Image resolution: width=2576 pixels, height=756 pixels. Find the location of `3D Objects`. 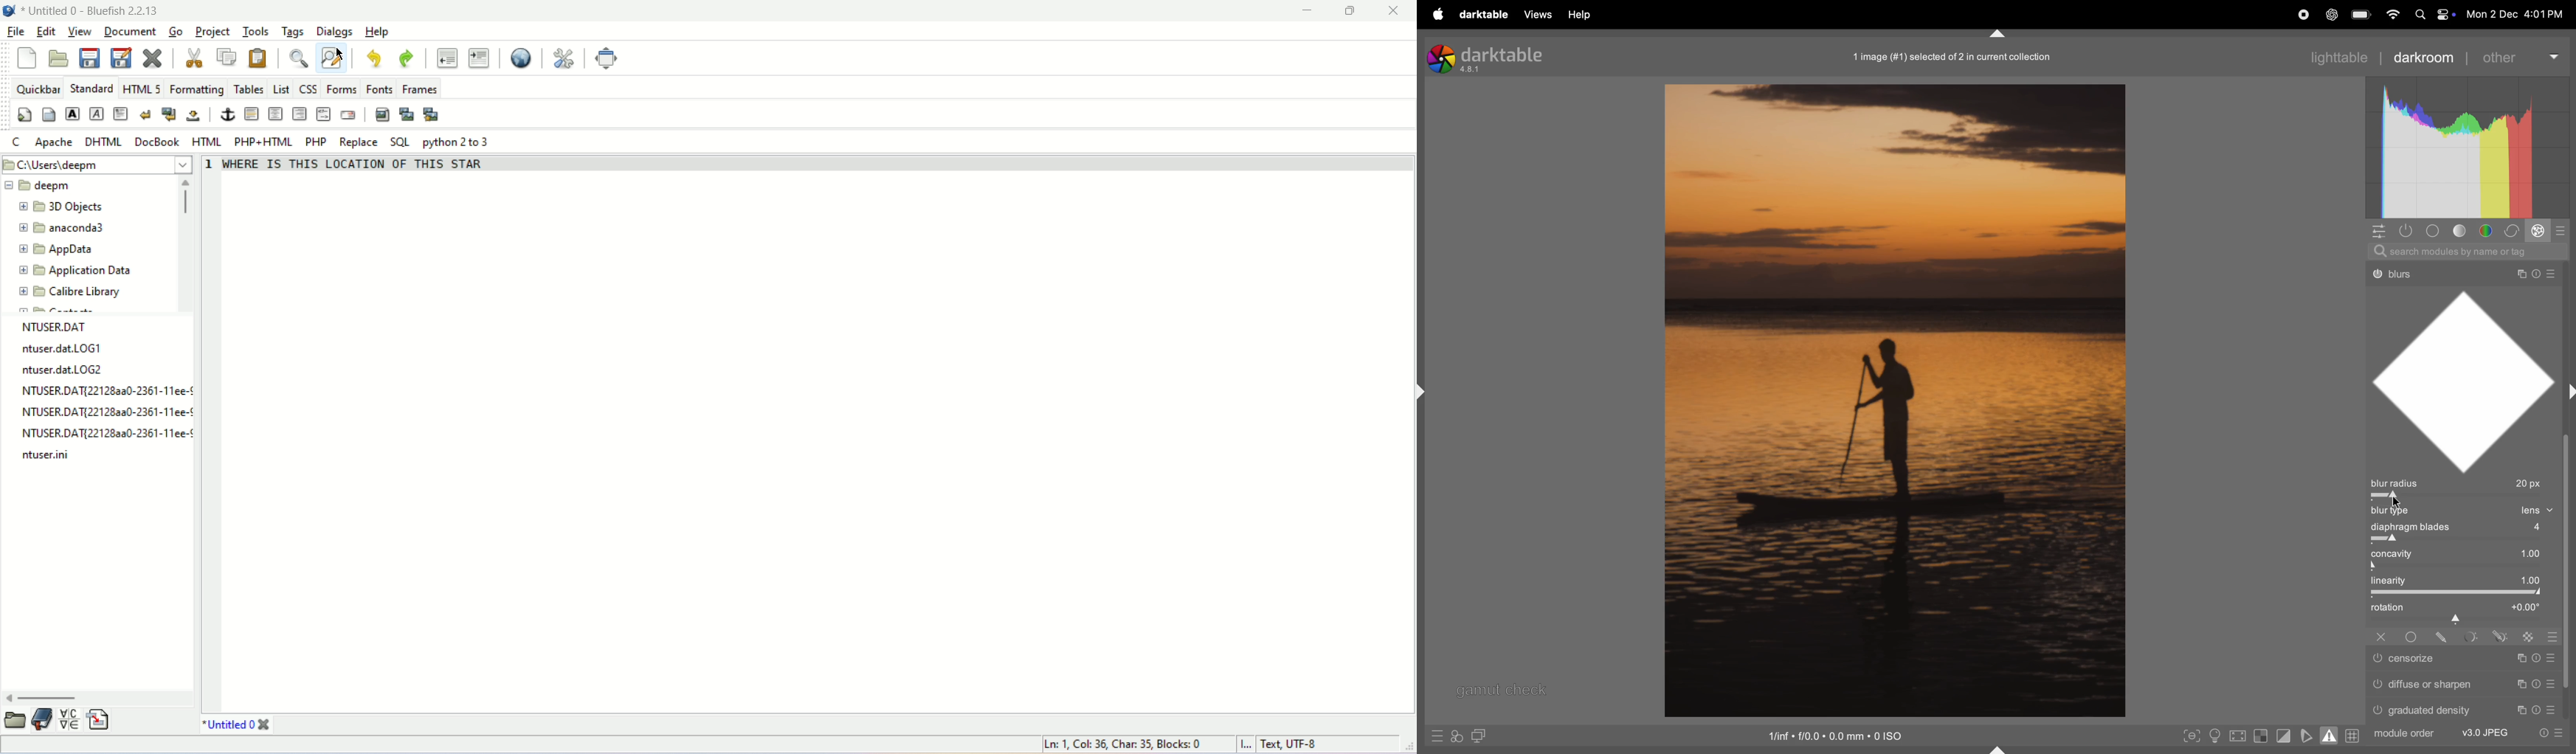

3D Objects is located at coordinates (63, 208).